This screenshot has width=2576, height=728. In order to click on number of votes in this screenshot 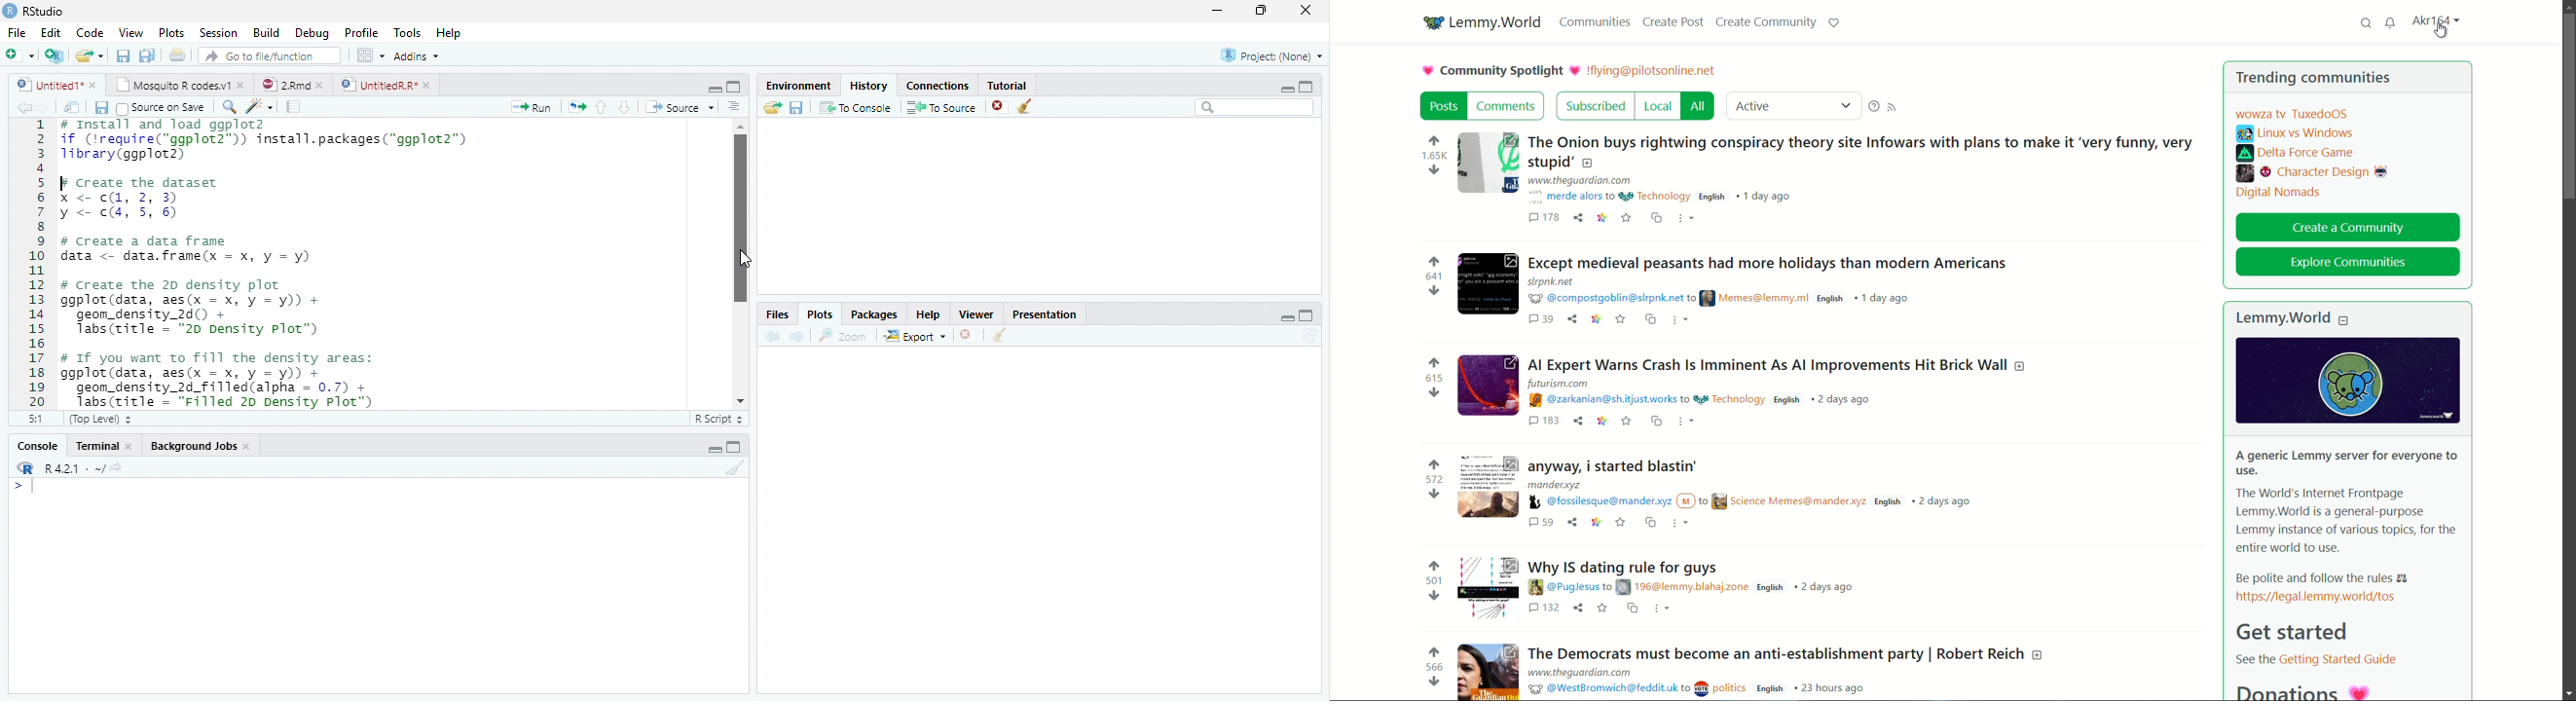, I will do `click(1436, 156)`.